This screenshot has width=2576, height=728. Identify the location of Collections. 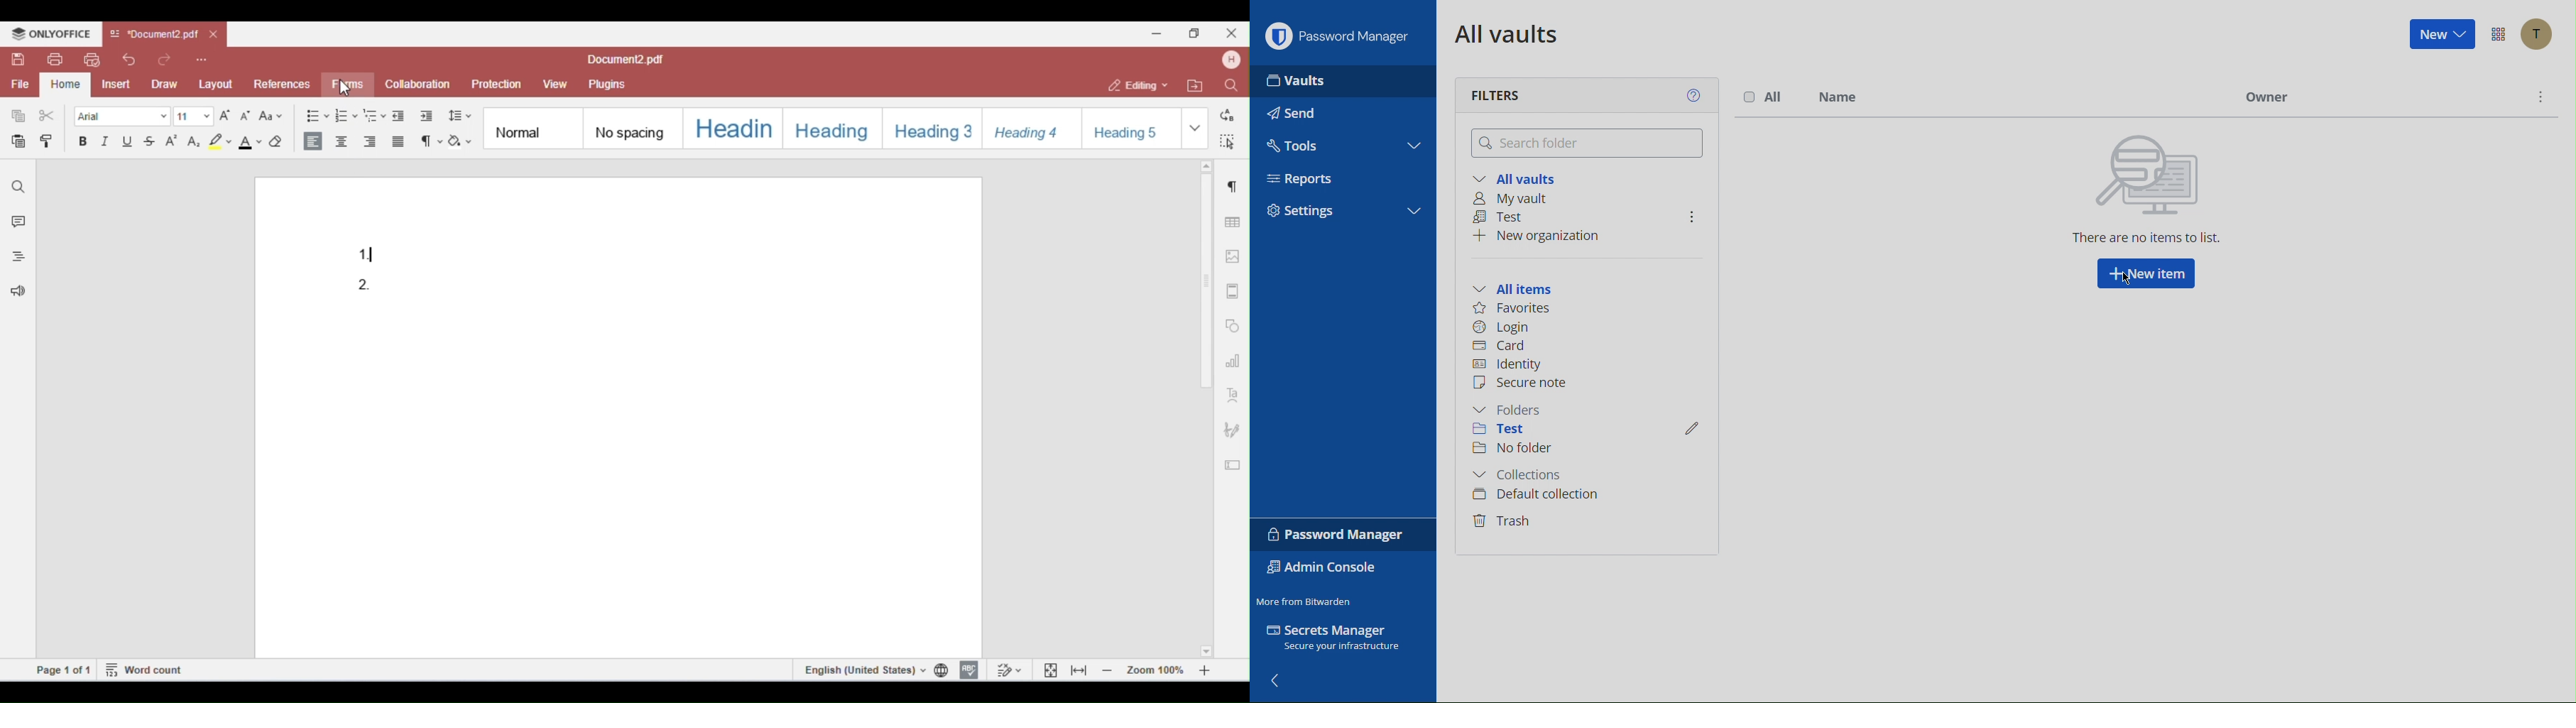
(1523, 473).